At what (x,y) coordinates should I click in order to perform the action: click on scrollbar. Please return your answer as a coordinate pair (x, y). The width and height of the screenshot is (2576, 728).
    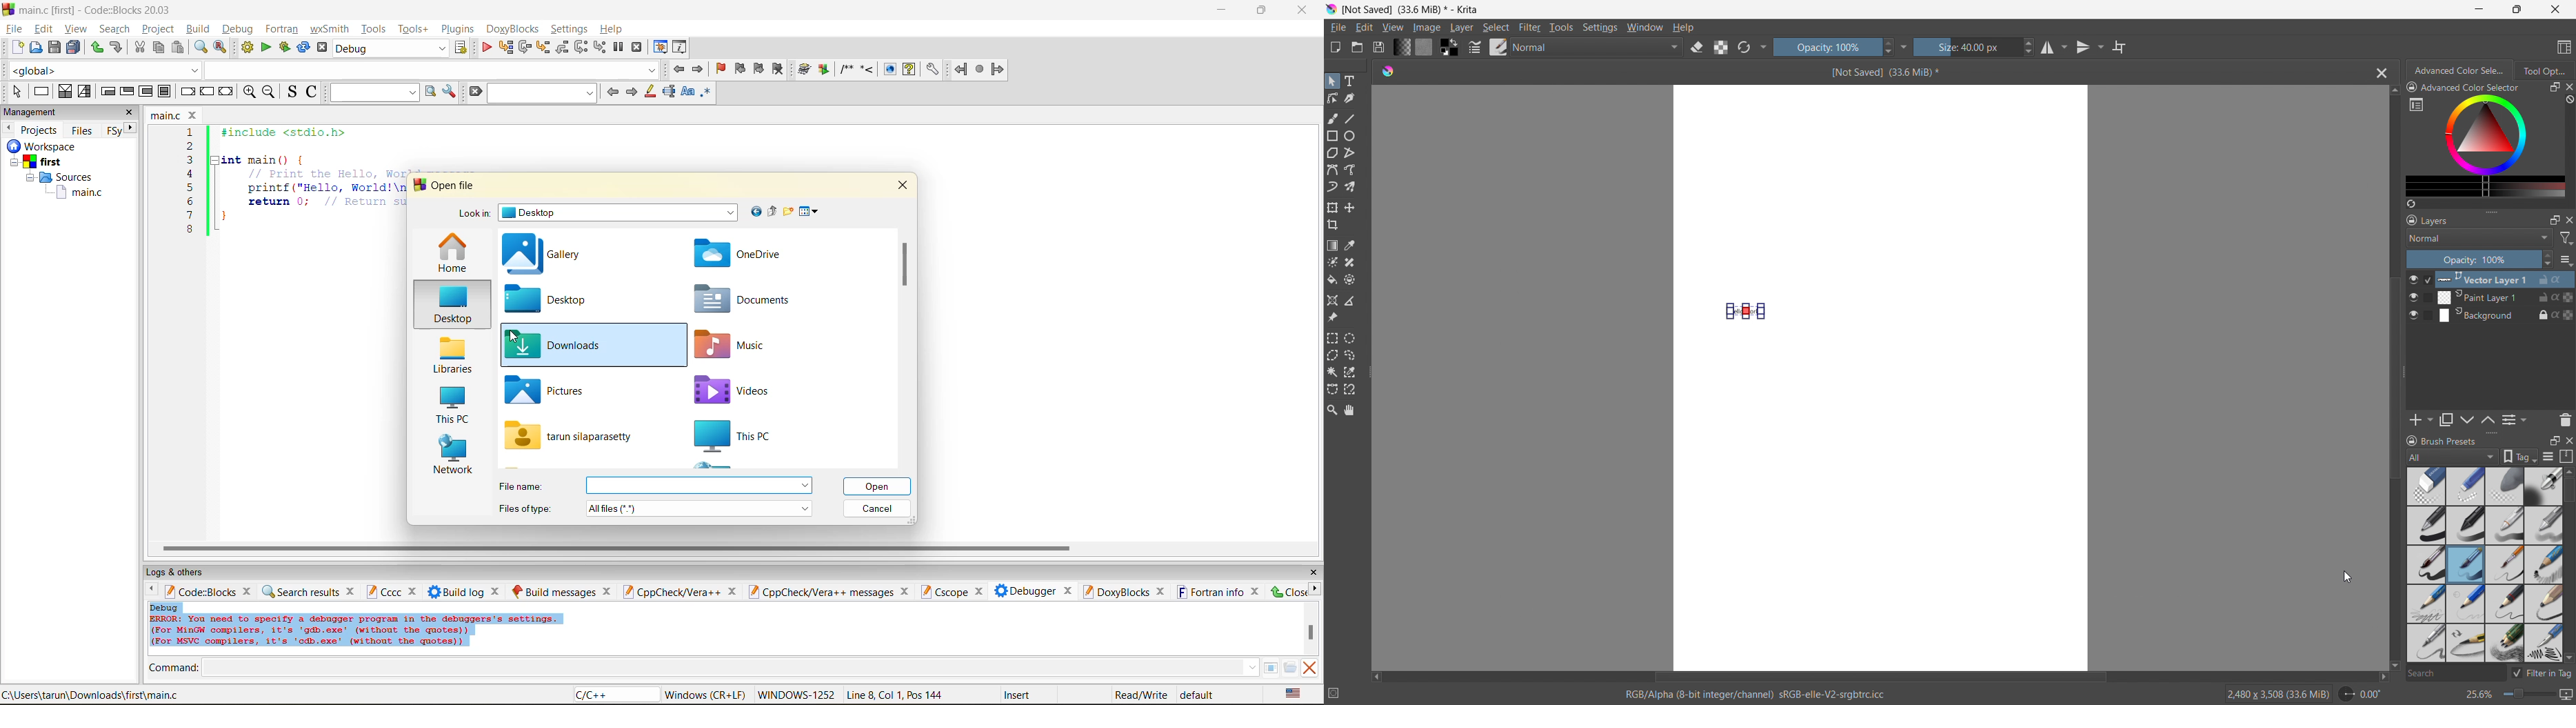
    Looking at the image, I should click on (2569, 547).